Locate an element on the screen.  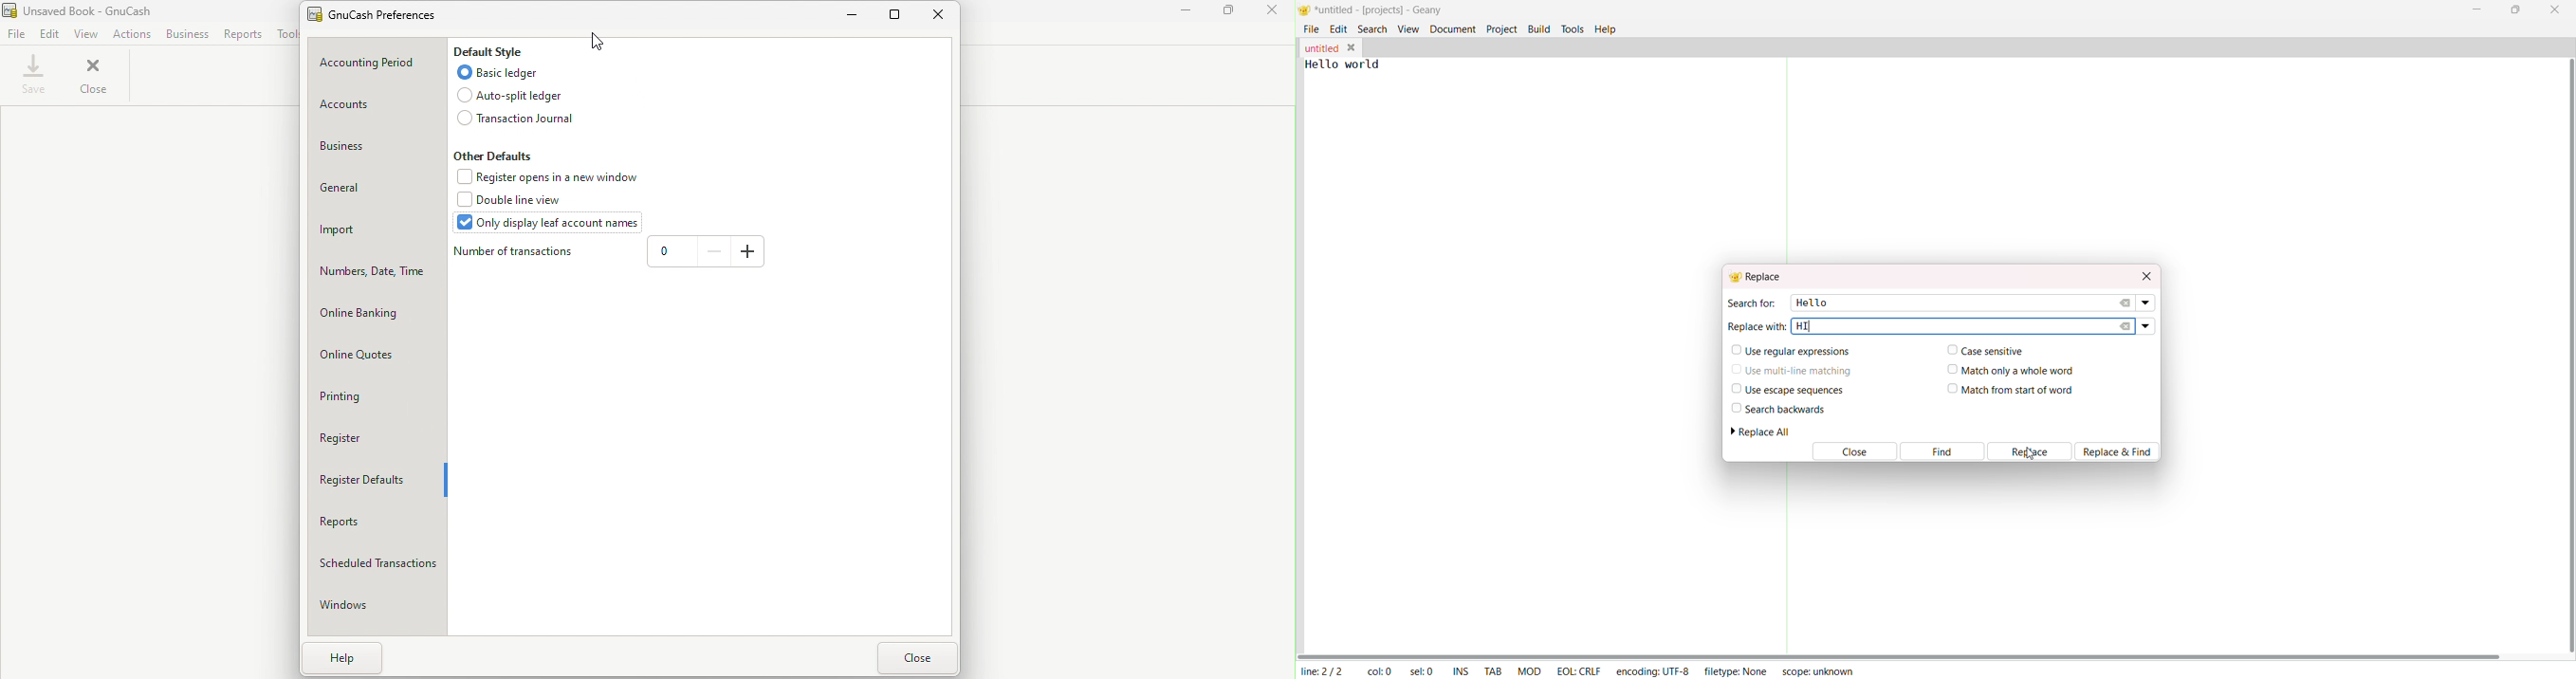
search is located at coordinates (1373, 28).